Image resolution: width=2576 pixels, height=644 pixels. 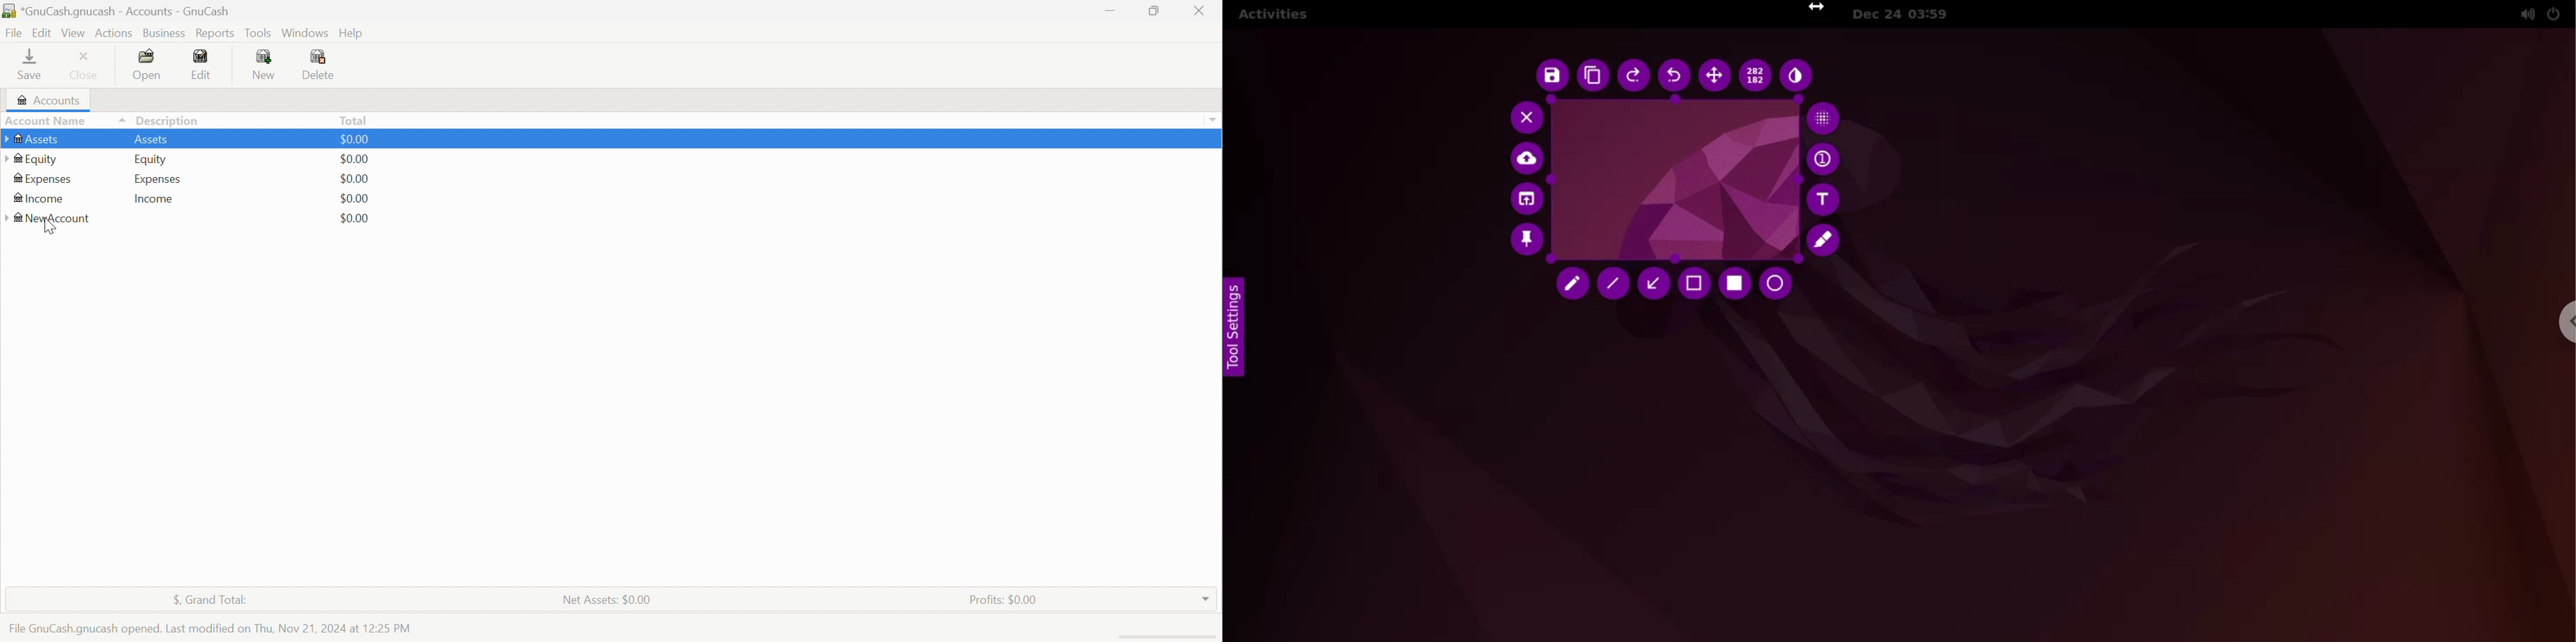 I want to click on Drop Down, so click(x=1206, y=596).